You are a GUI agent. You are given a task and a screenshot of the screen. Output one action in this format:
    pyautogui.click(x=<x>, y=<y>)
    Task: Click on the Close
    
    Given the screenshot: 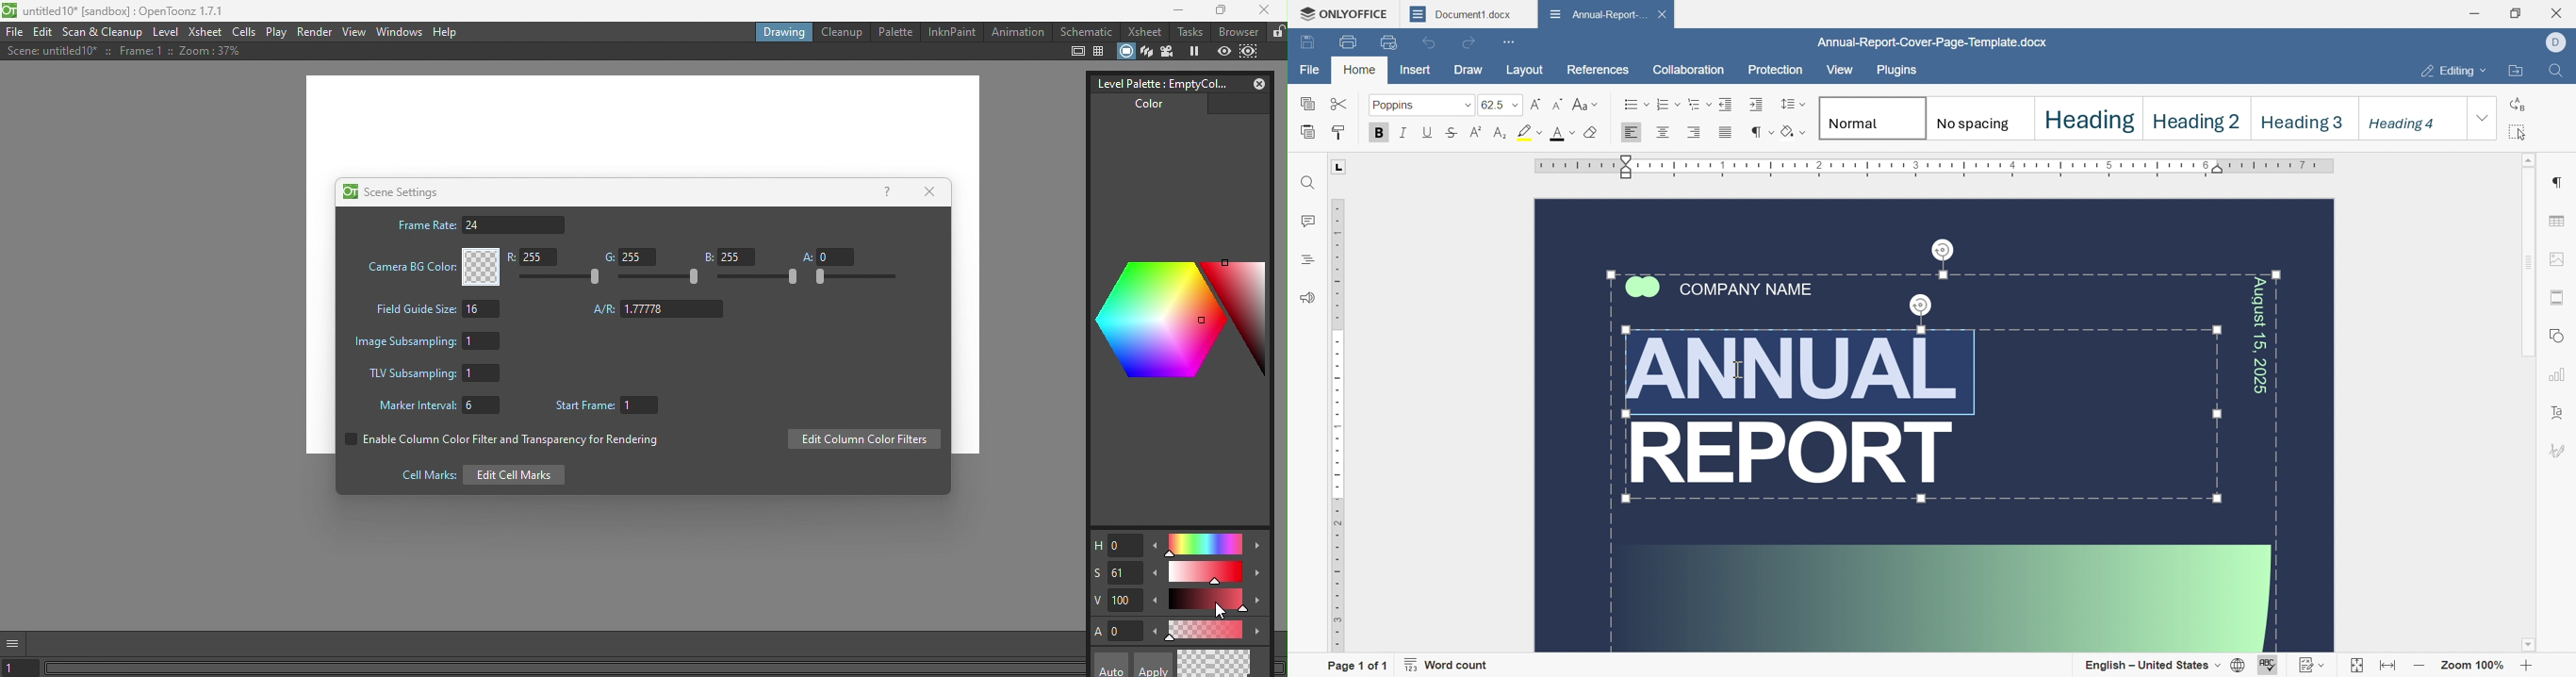 What is the action you would take?
    pyautogui.click(x=933, y=190)
    